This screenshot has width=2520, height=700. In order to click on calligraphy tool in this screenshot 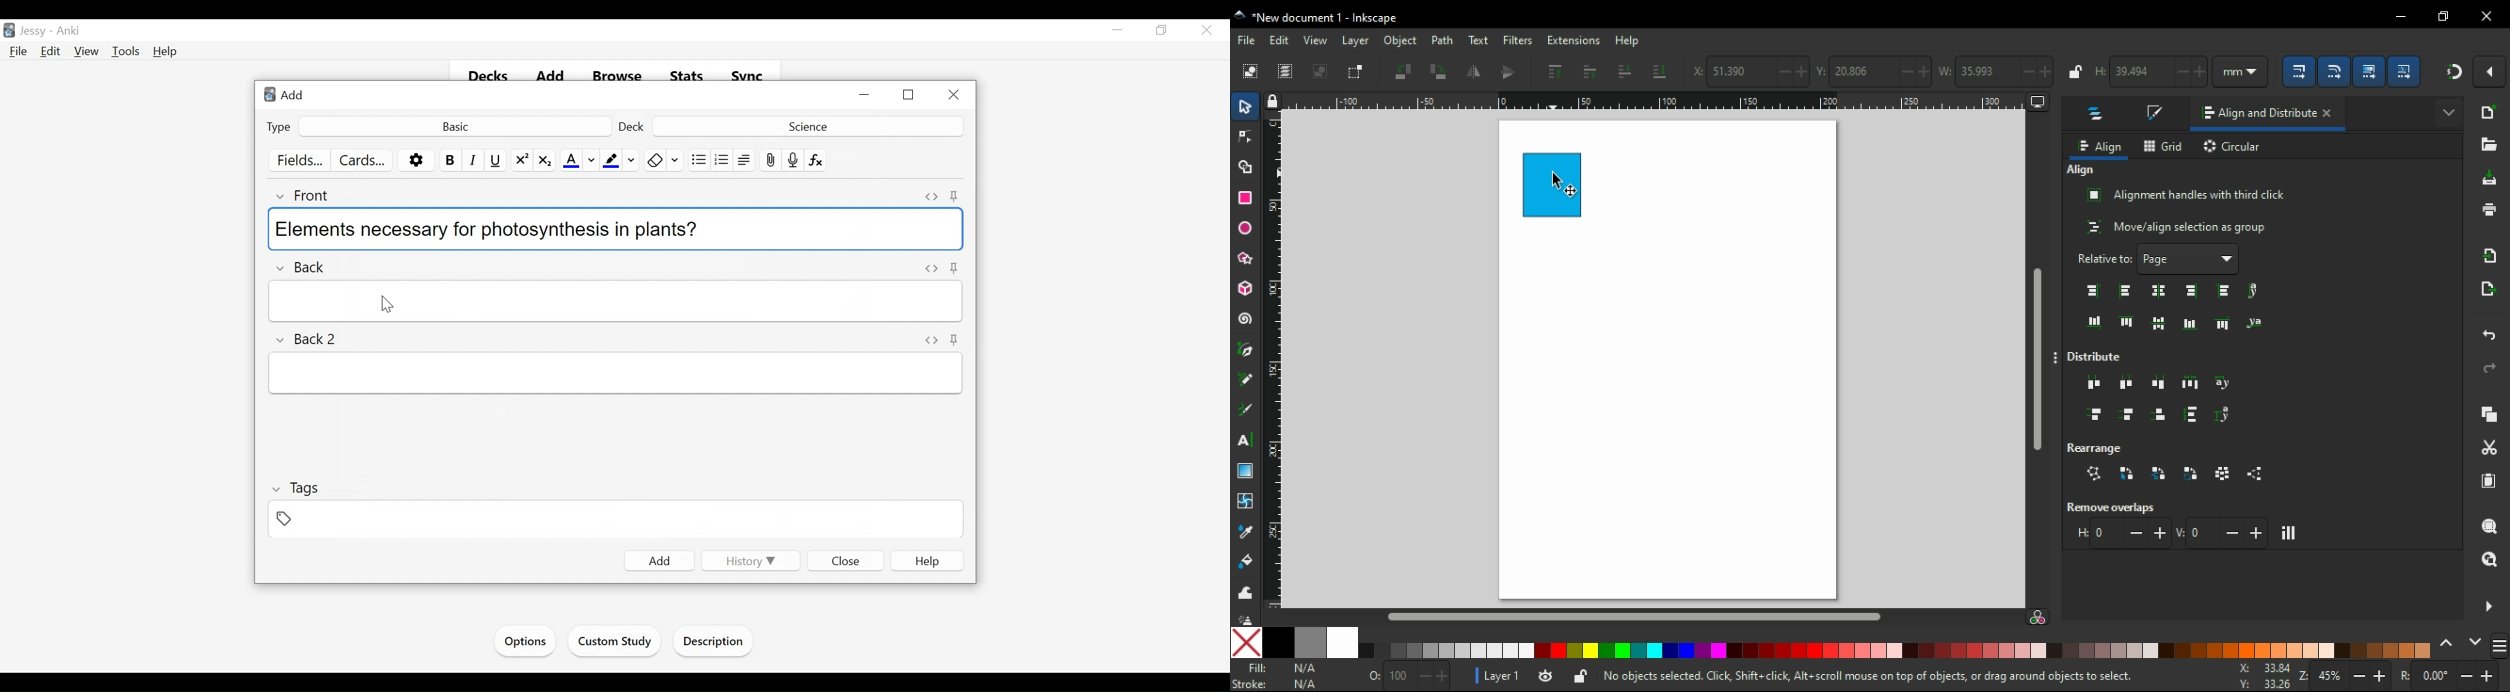, I will do `click(1249, 410)`.